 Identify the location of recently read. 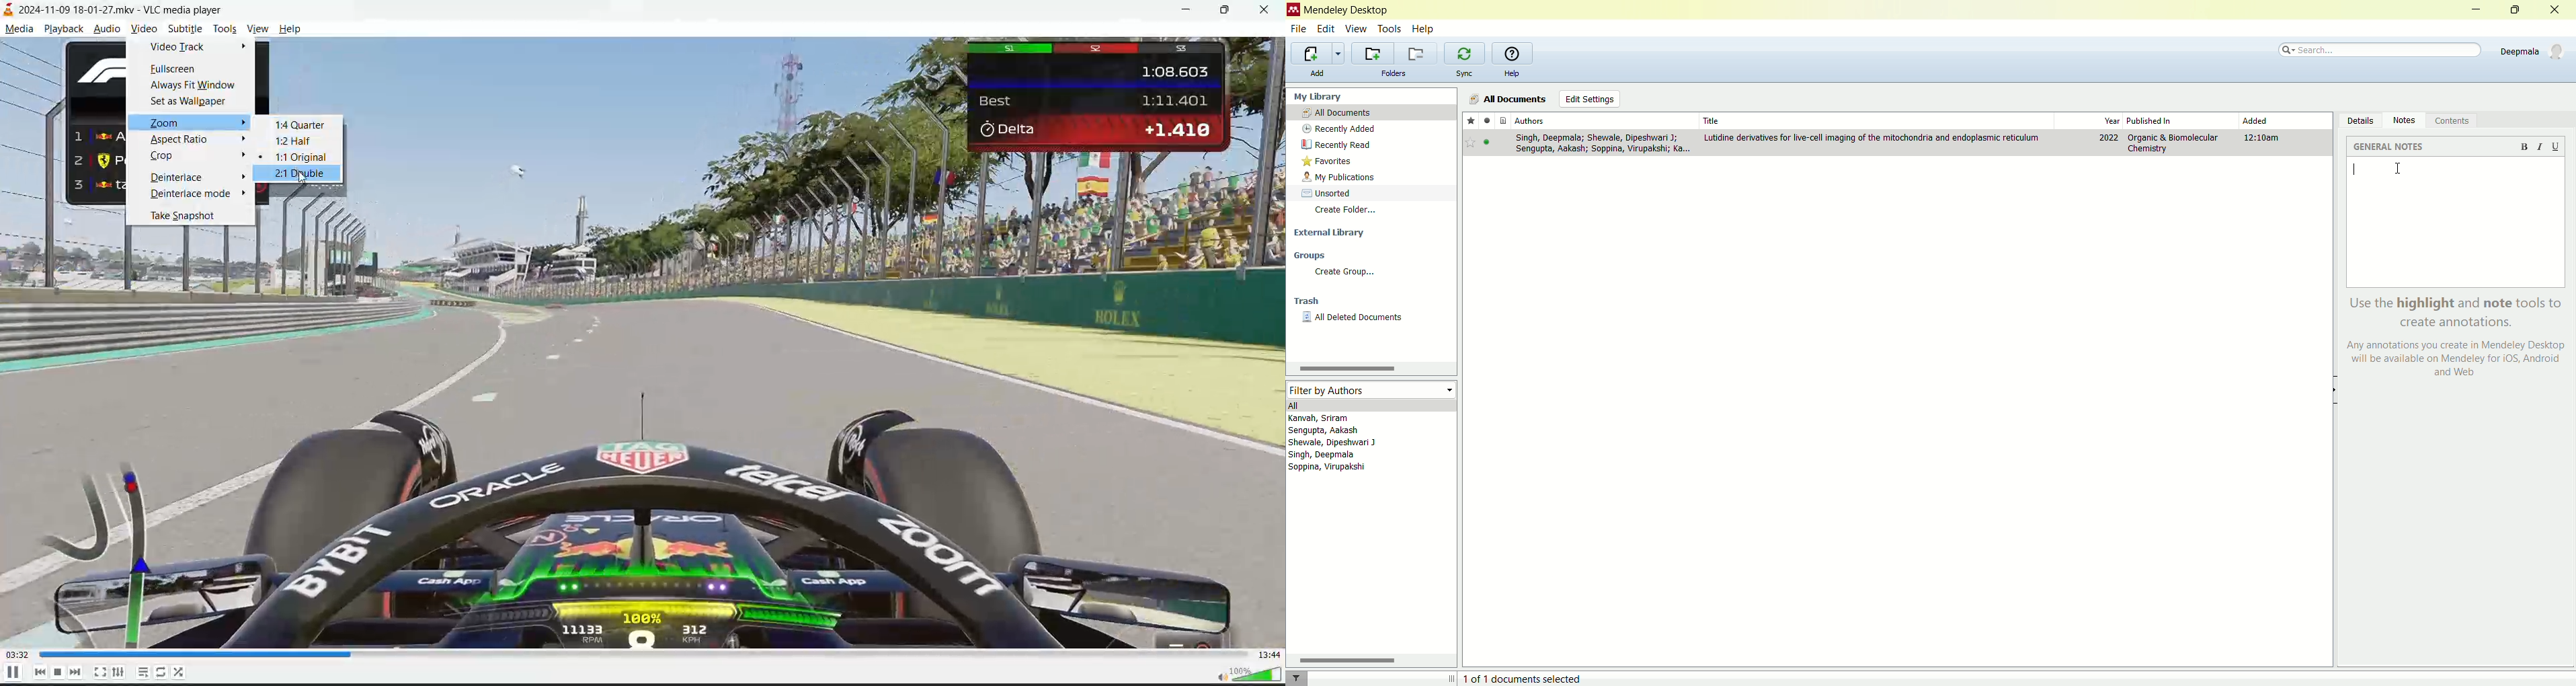
(1369, 144).